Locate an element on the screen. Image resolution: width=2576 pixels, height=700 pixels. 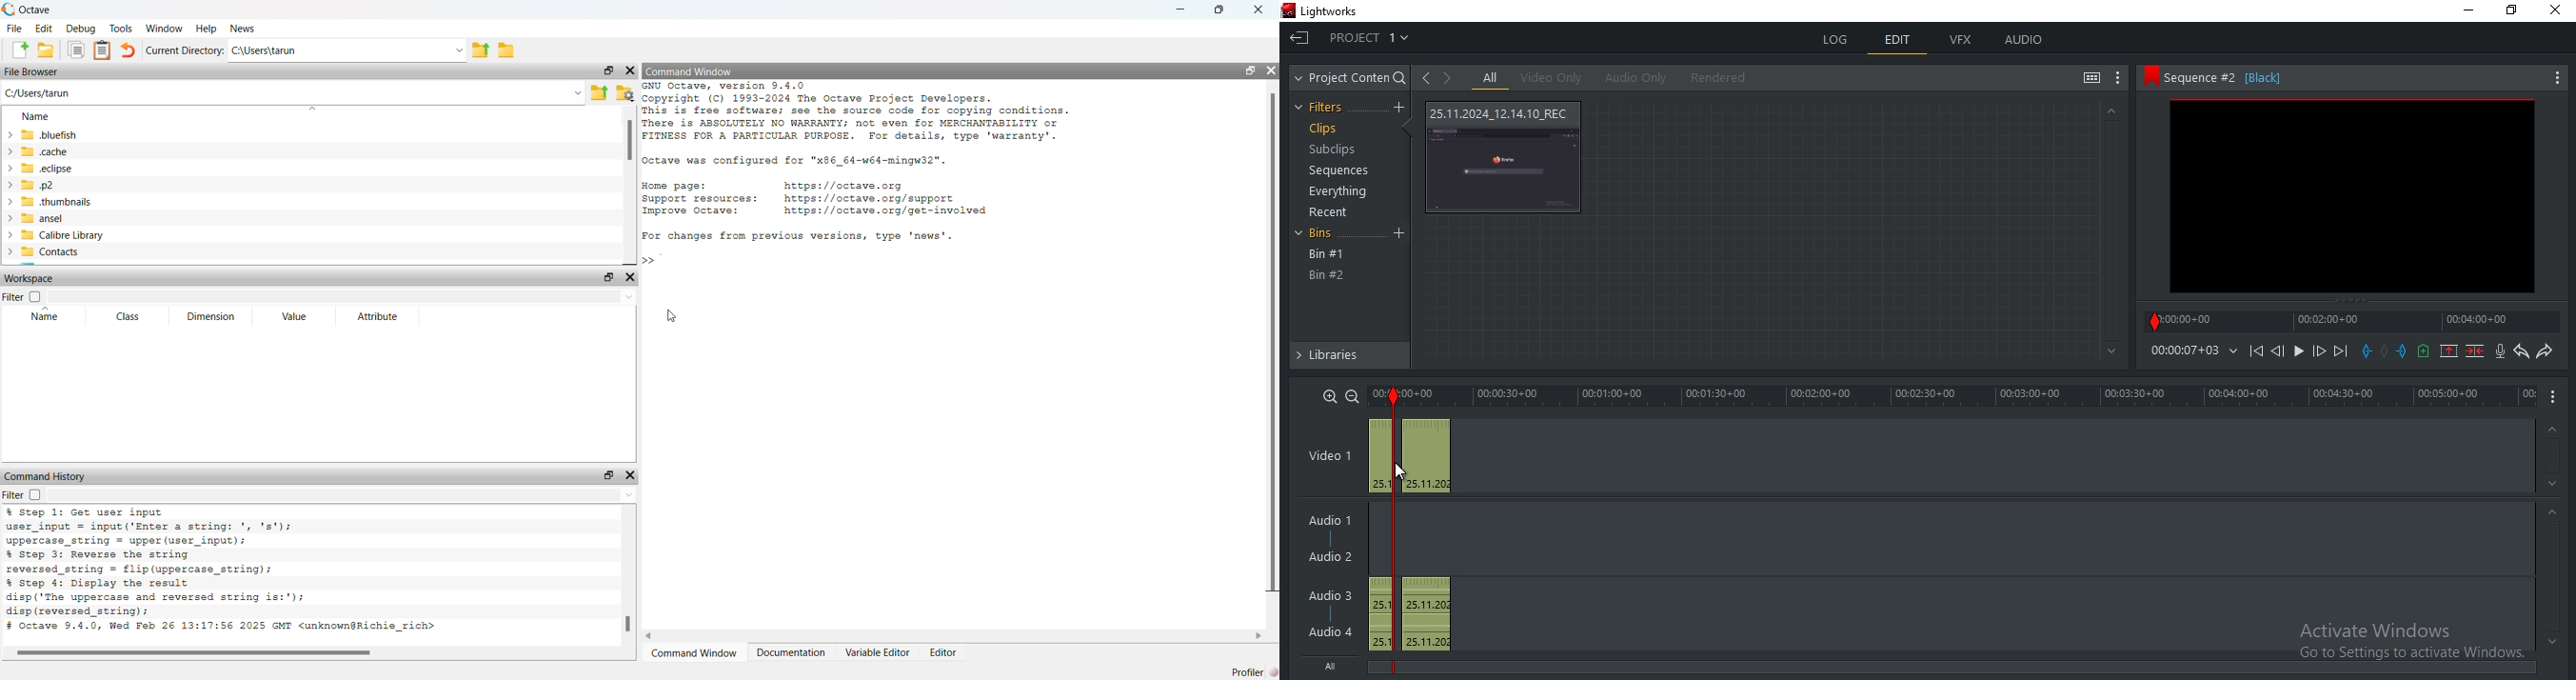
bin #1 is located at coordinates (1327, 254).